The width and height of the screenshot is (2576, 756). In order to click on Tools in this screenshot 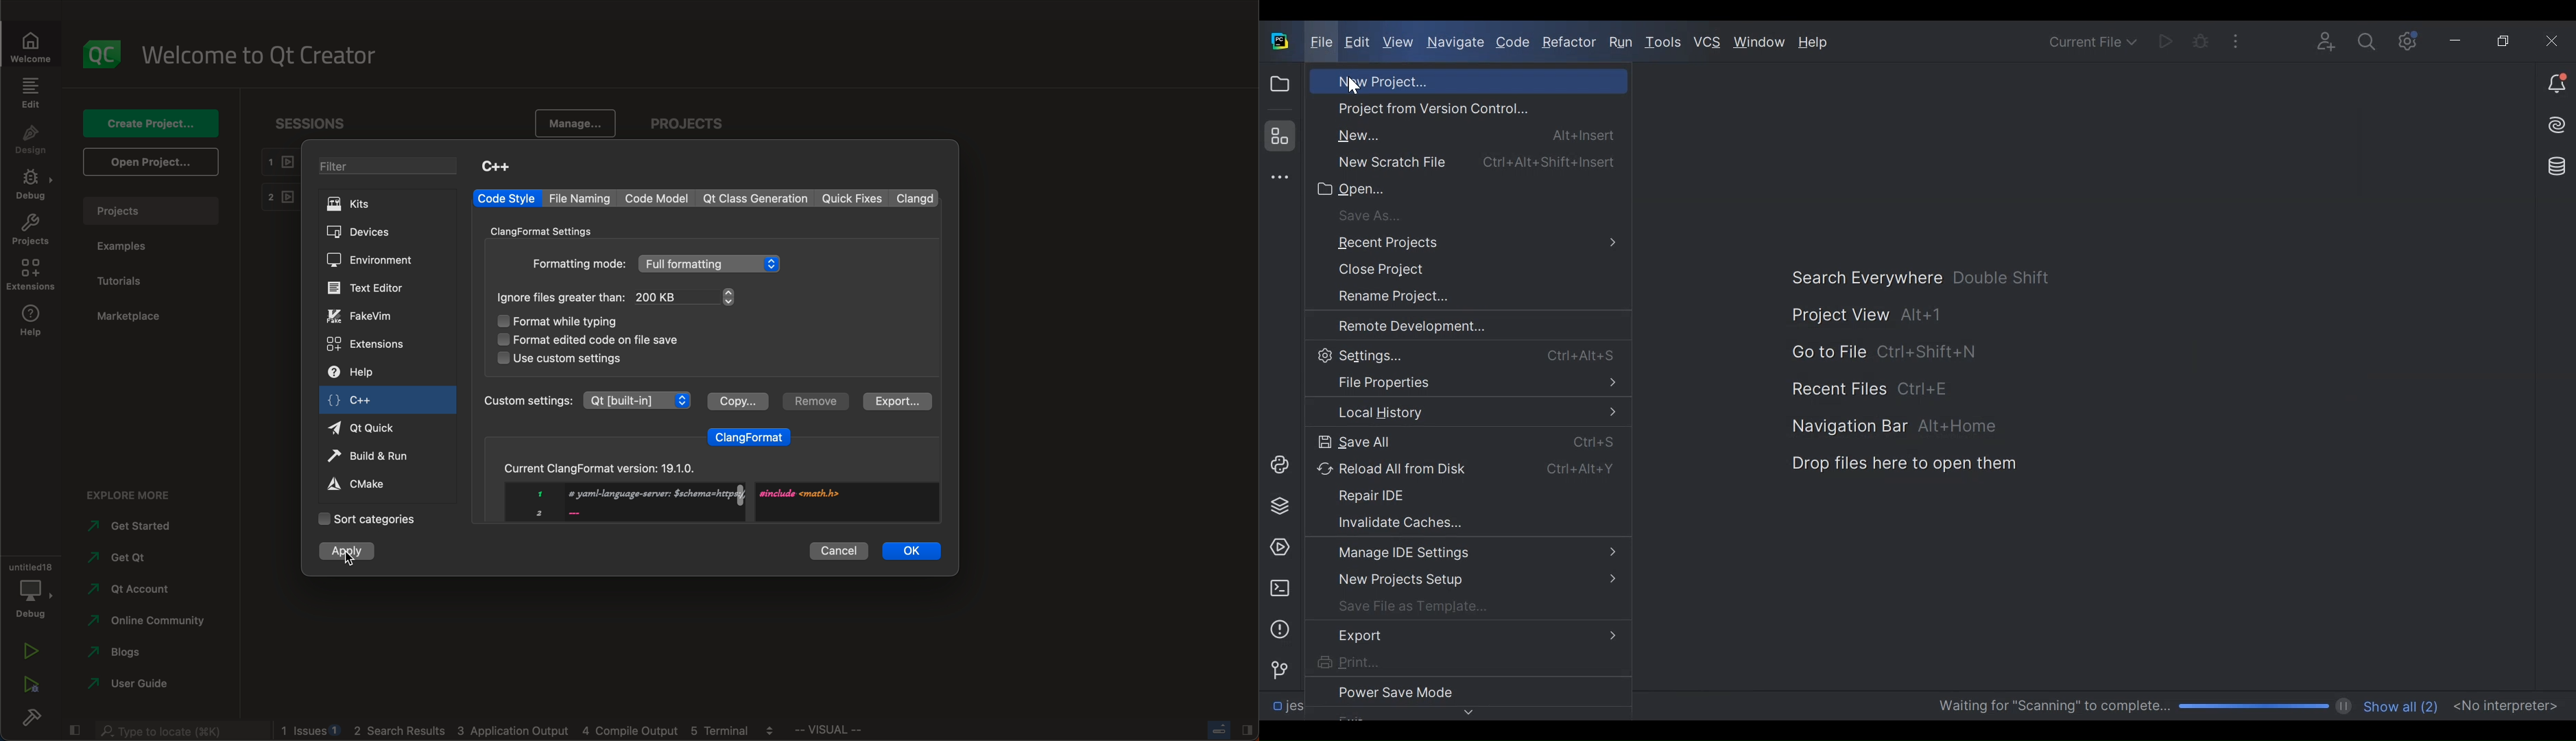, I will do `click(1662, 41)`.